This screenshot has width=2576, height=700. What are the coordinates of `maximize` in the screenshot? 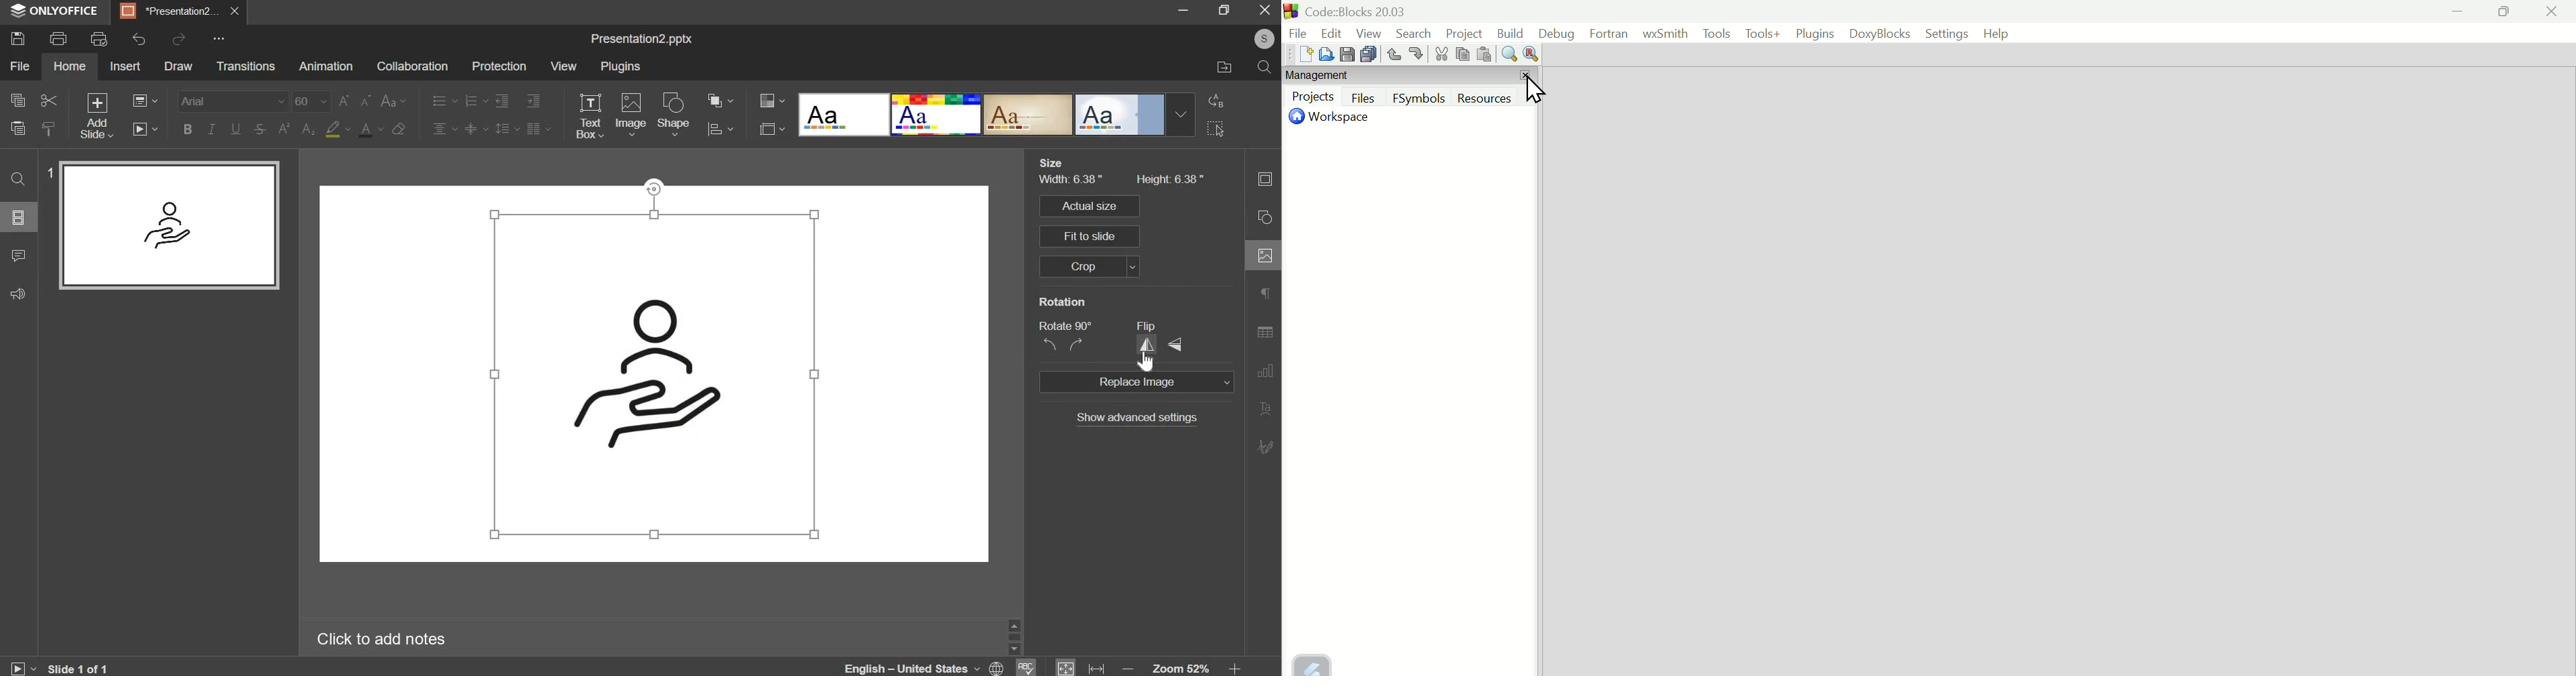 It's located at (1223, 9).